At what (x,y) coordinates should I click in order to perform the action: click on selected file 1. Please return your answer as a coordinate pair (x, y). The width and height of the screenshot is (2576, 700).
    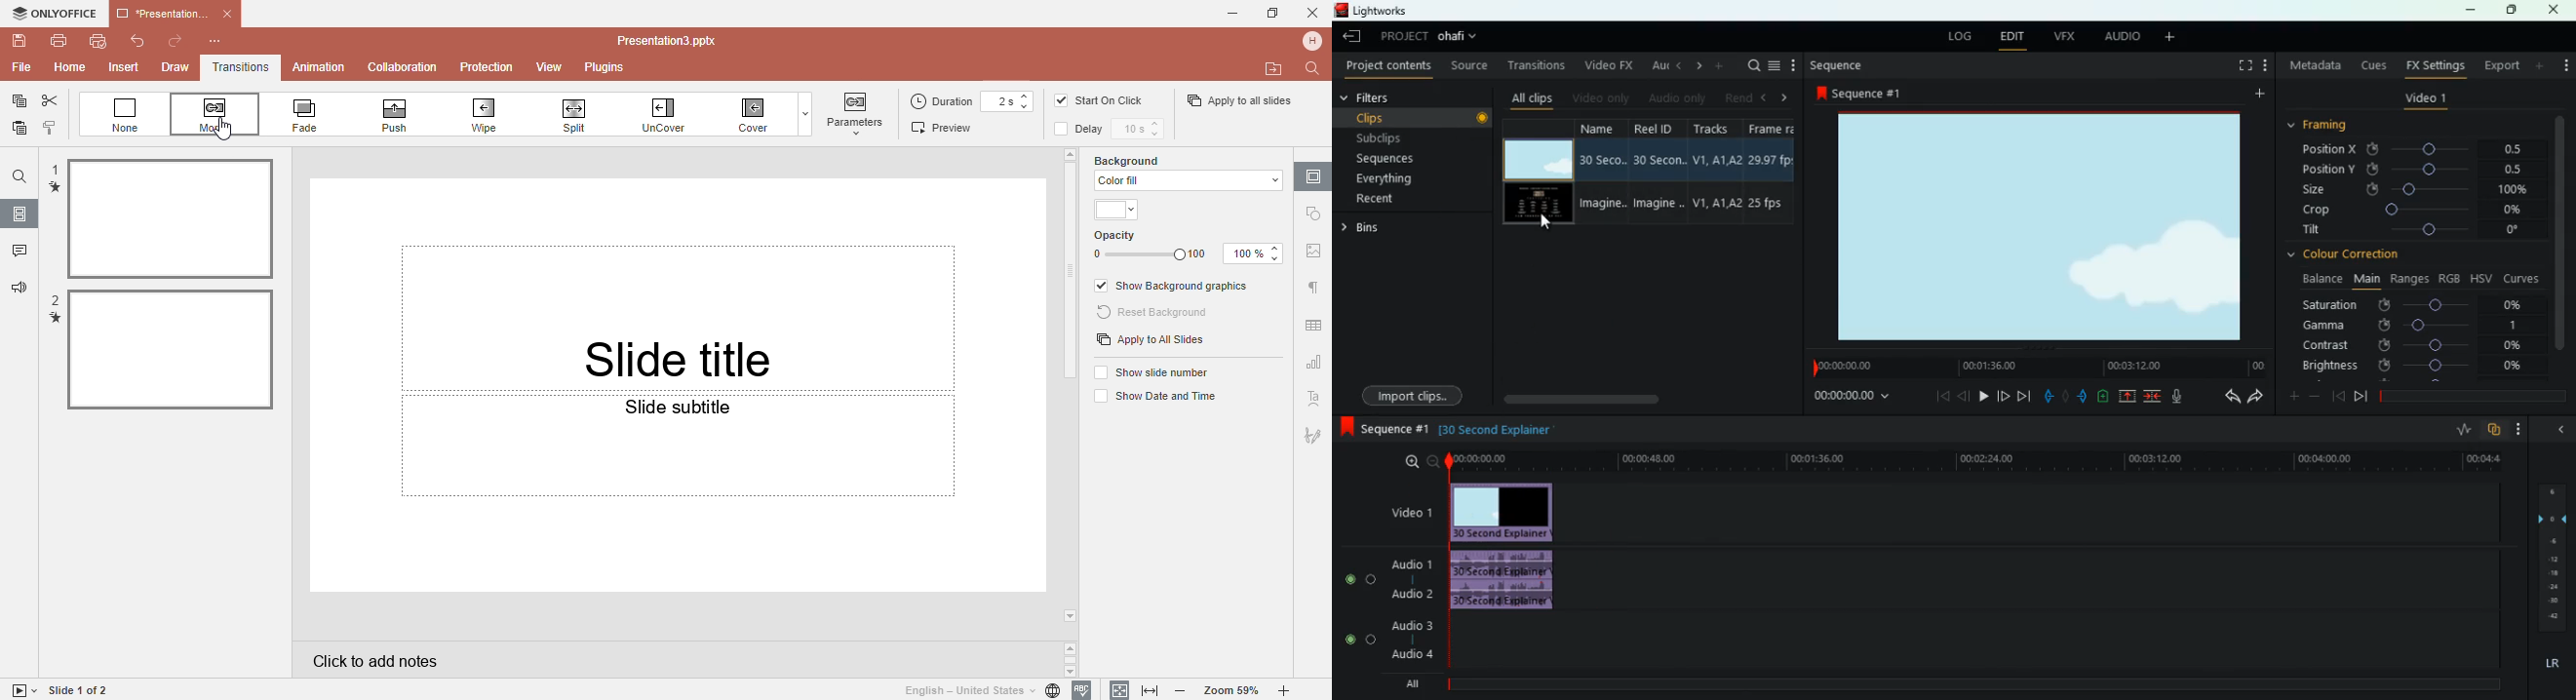
    Looking at the image, I should click on (169, 218).